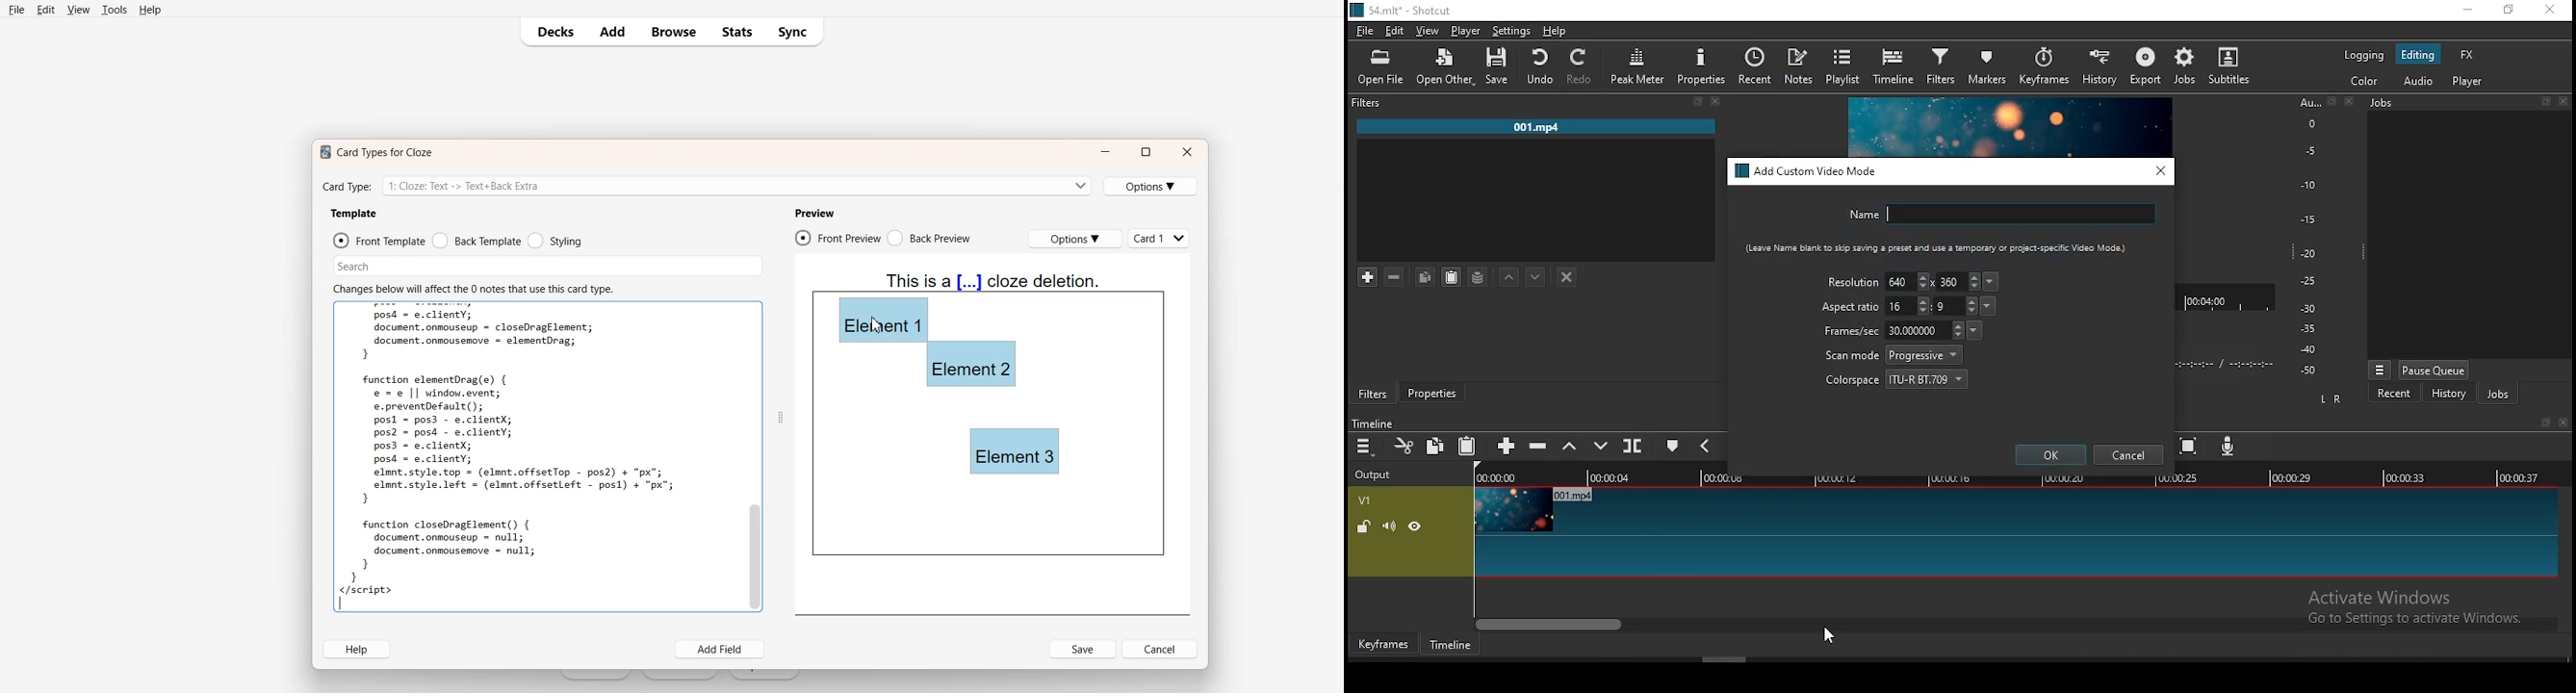 The width and height of the screenshot is (2576, 700). What do you see at coordinates (2363, 80) in the screenshot?
I see `color` at bounding box center [2363, 80].